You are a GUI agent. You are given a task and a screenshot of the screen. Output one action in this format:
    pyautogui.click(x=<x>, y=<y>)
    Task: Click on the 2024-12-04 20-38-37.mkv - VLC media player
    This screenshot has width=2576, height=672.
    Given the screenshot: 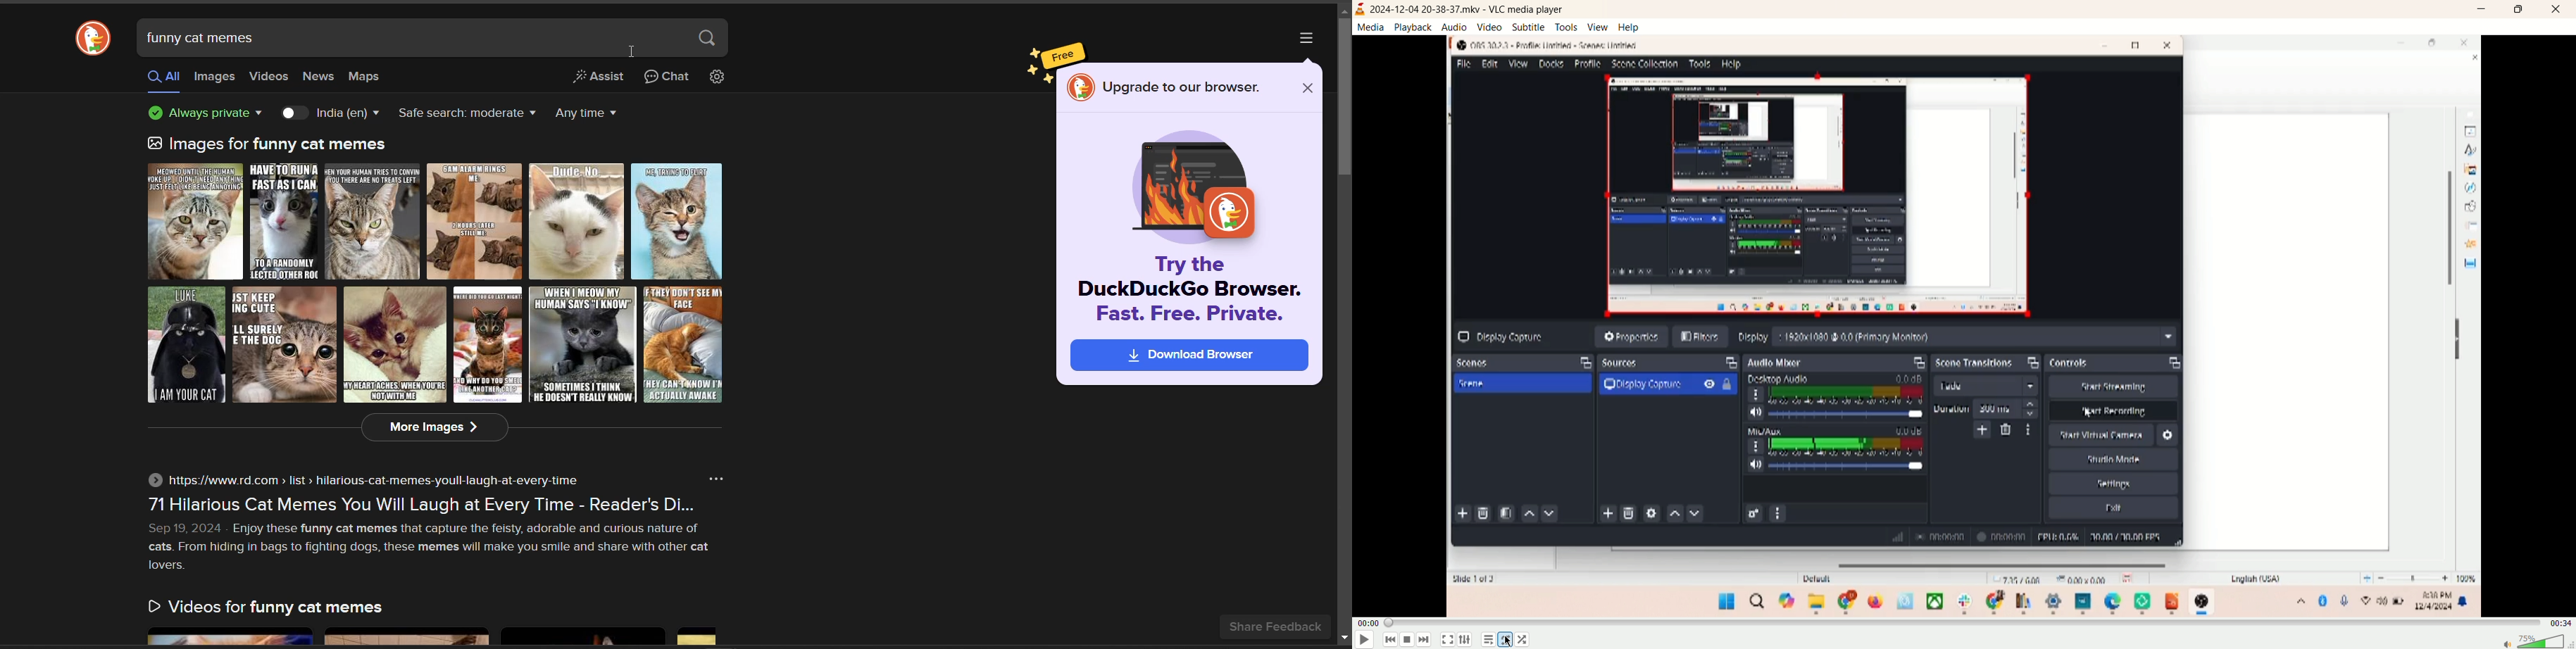 What is the action you would take?
    pyautogui.click(x=1473, y=9)
    